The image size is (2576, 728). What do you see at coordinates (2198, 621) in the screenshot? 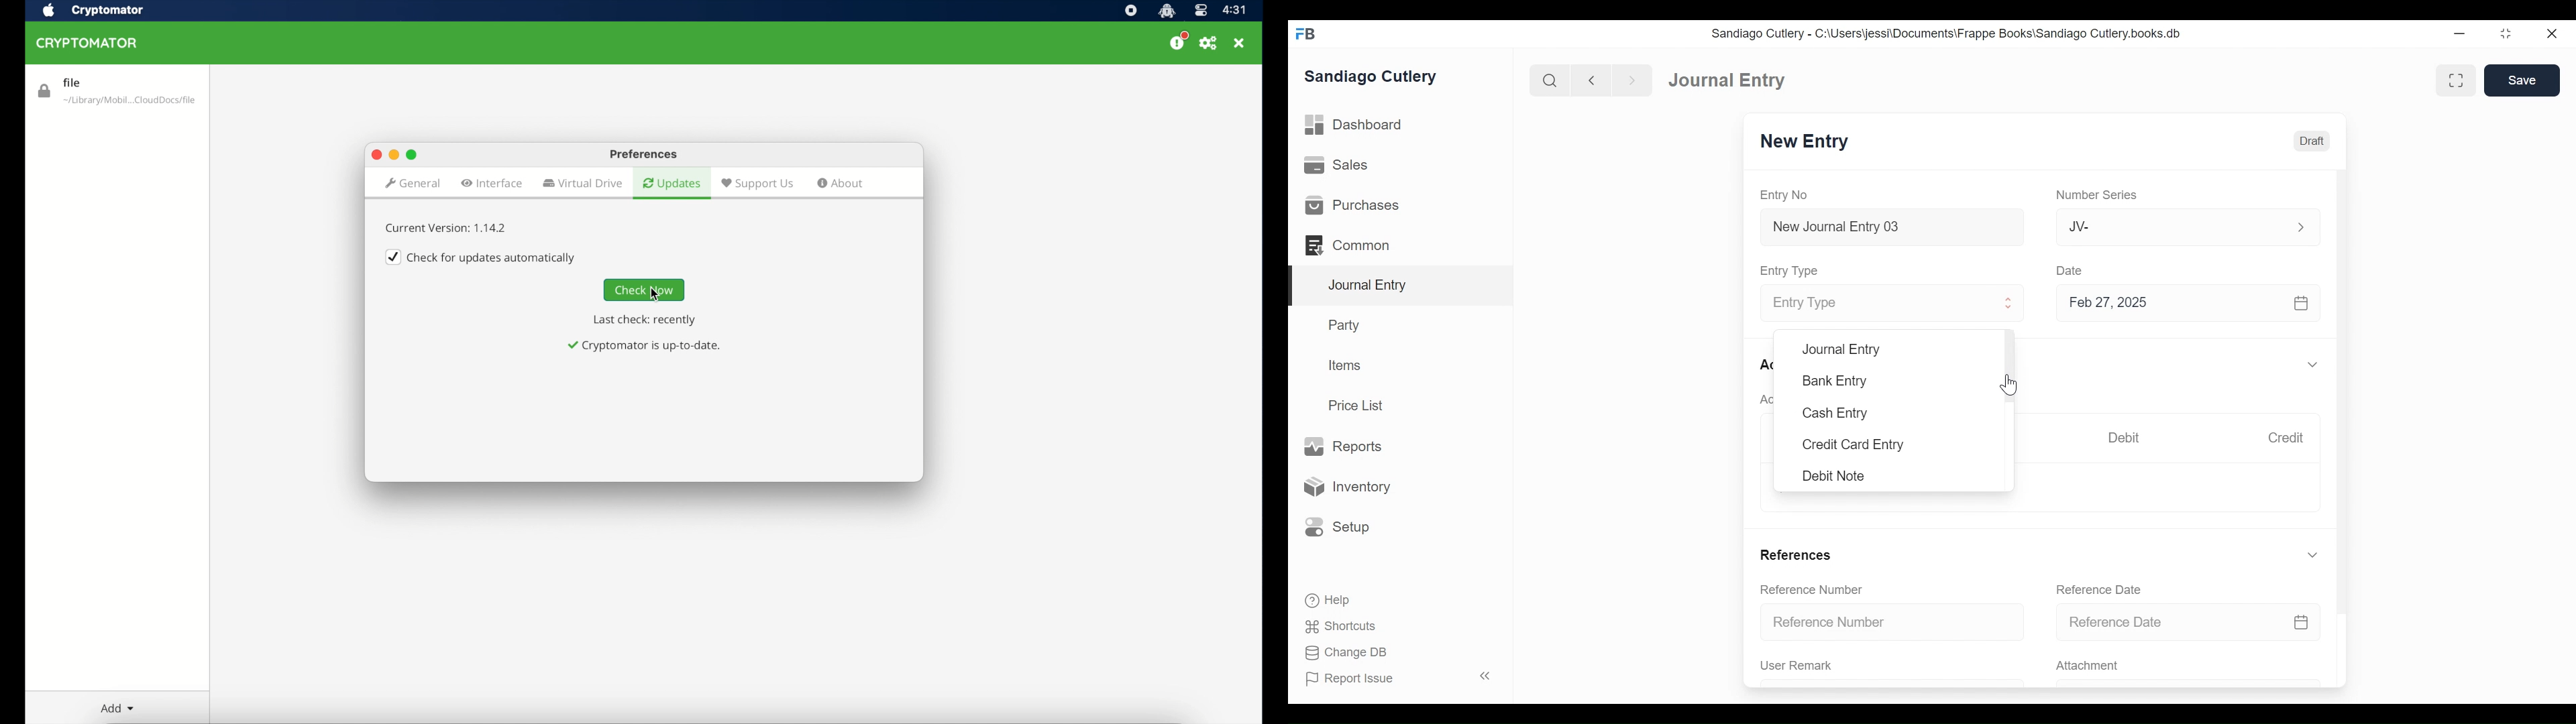
I see `Reference Date` at bounding box center [2198, 621].